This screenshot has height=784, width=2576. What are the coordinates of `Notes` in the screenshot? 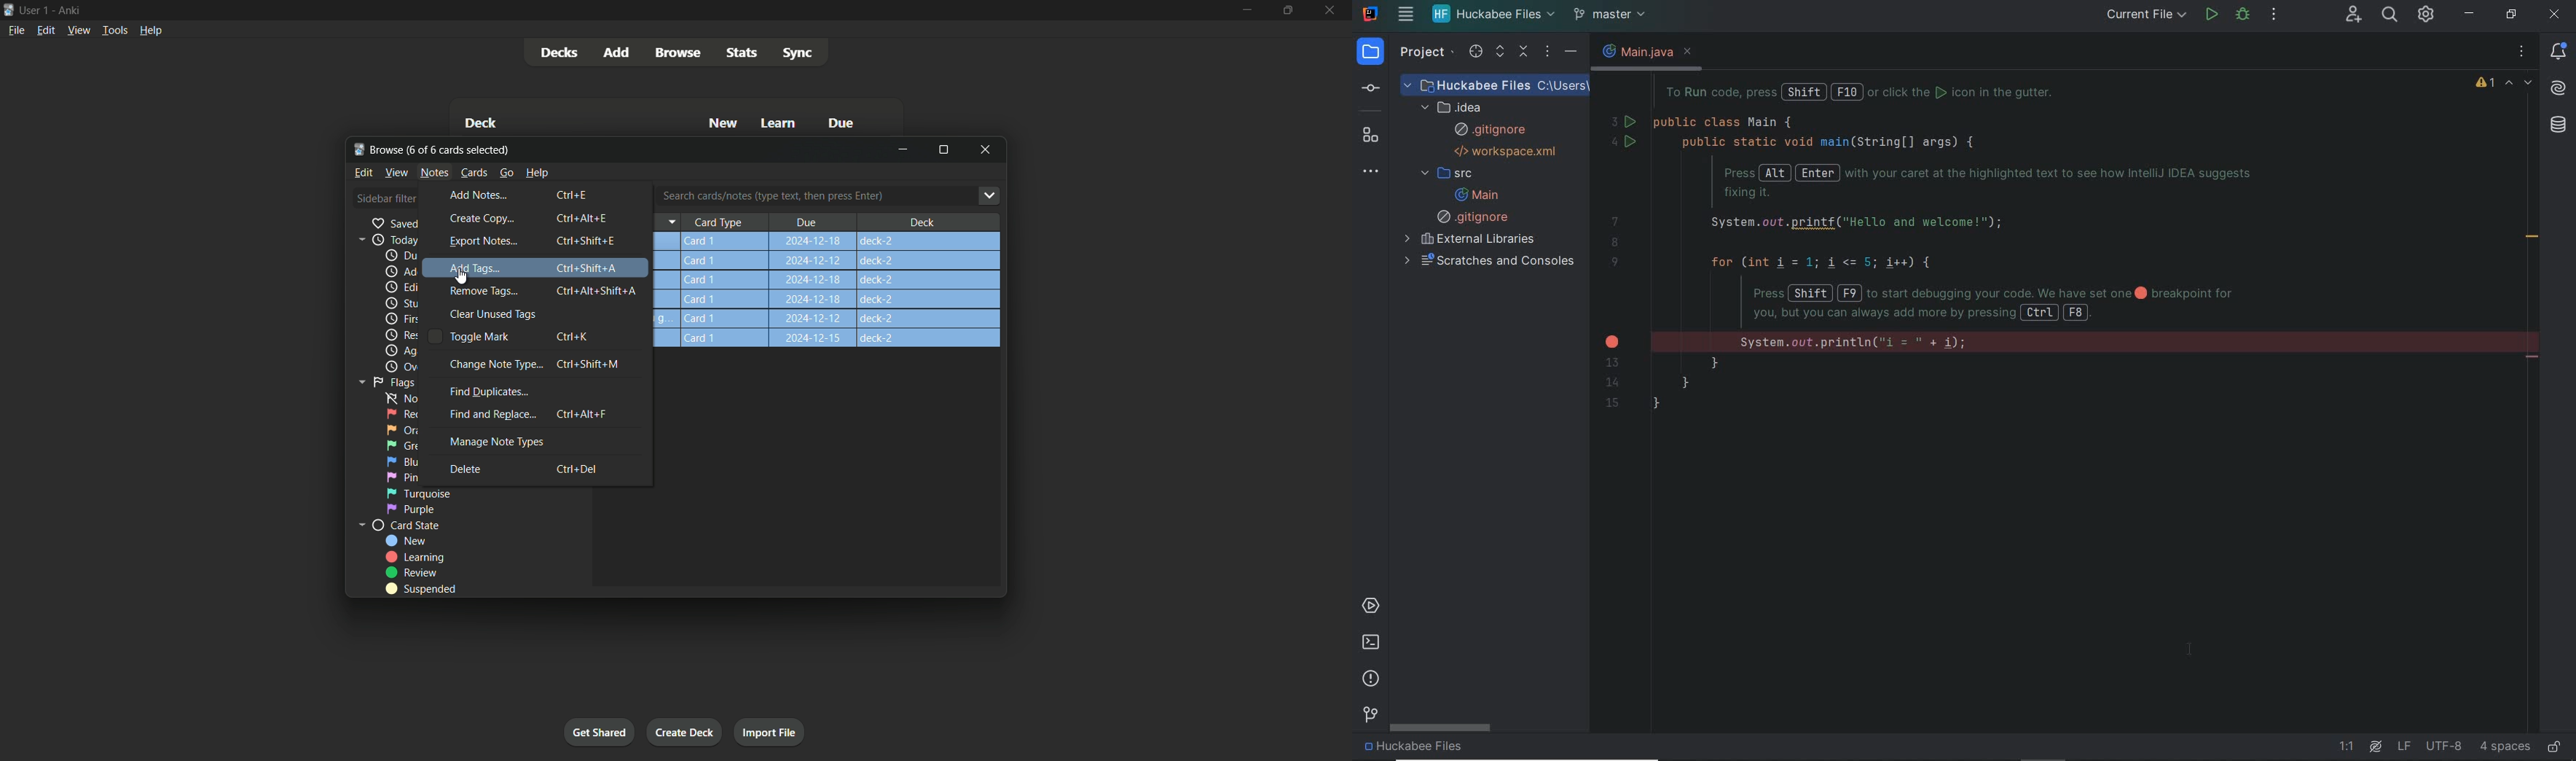 It's located at (435, 173).